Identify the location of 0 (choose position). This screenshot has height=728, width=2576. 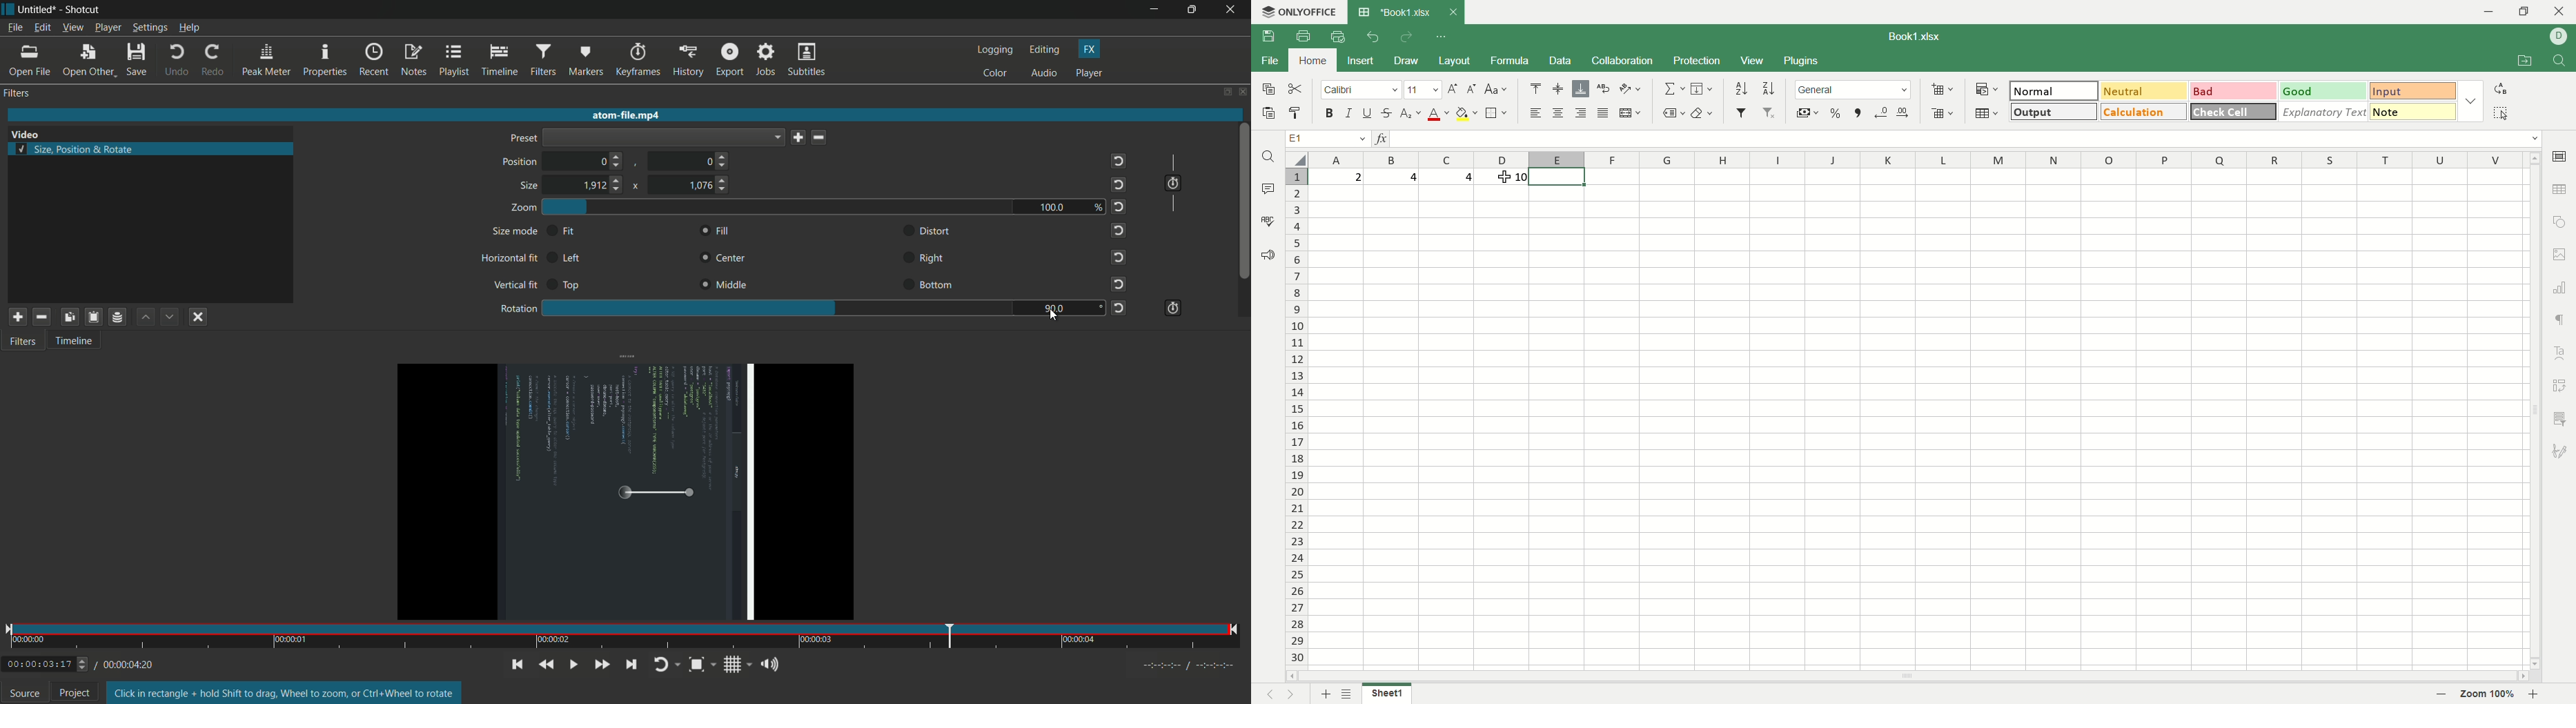
(609, 161).